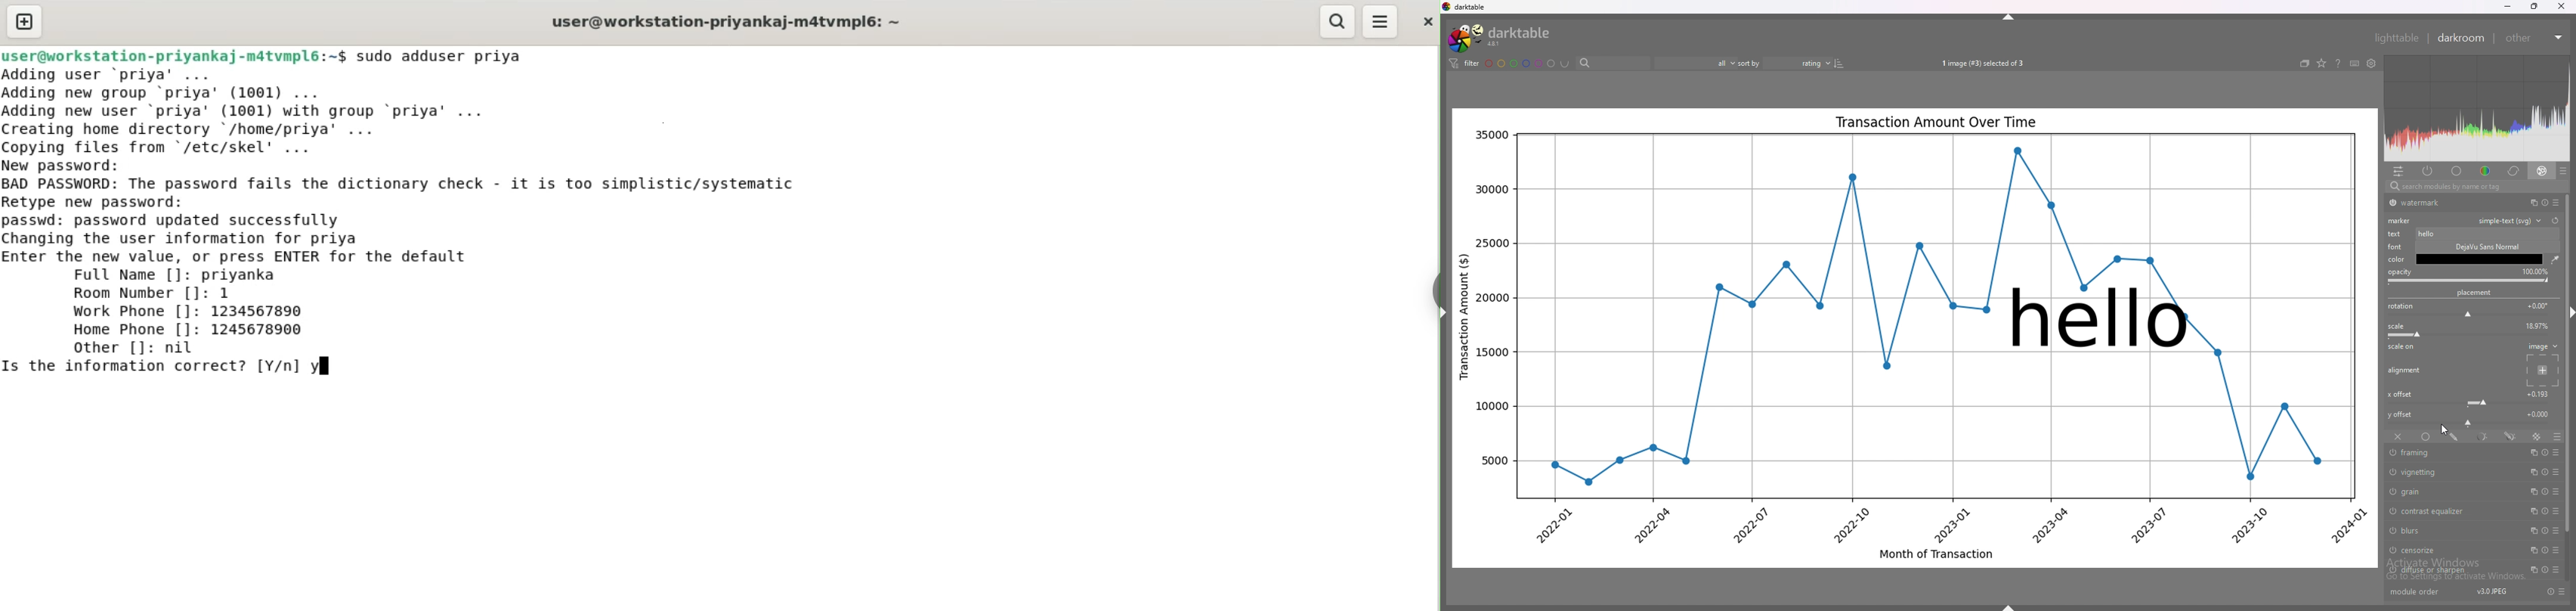 The width and height of the screenshot is (2576, 616). I want to click on multiple instances action, so click(2532, 472).